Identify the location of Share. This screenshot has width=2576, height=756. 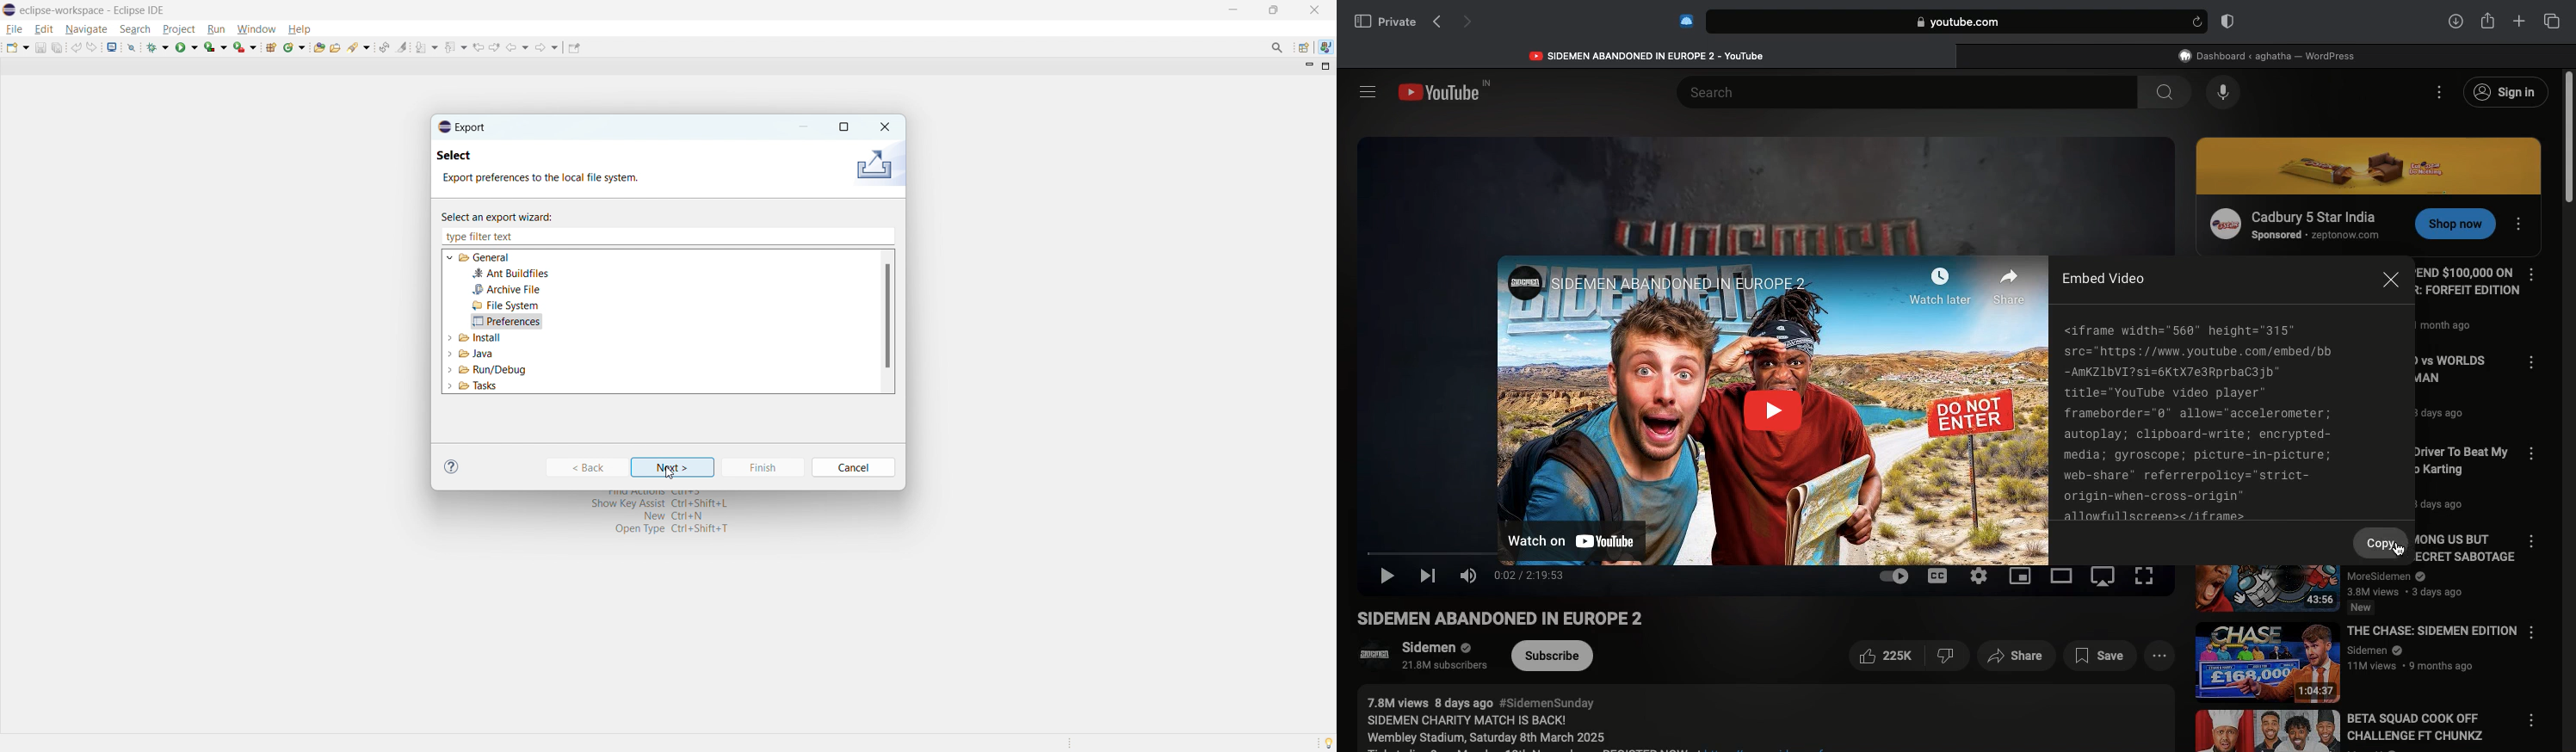
(2487, 19).